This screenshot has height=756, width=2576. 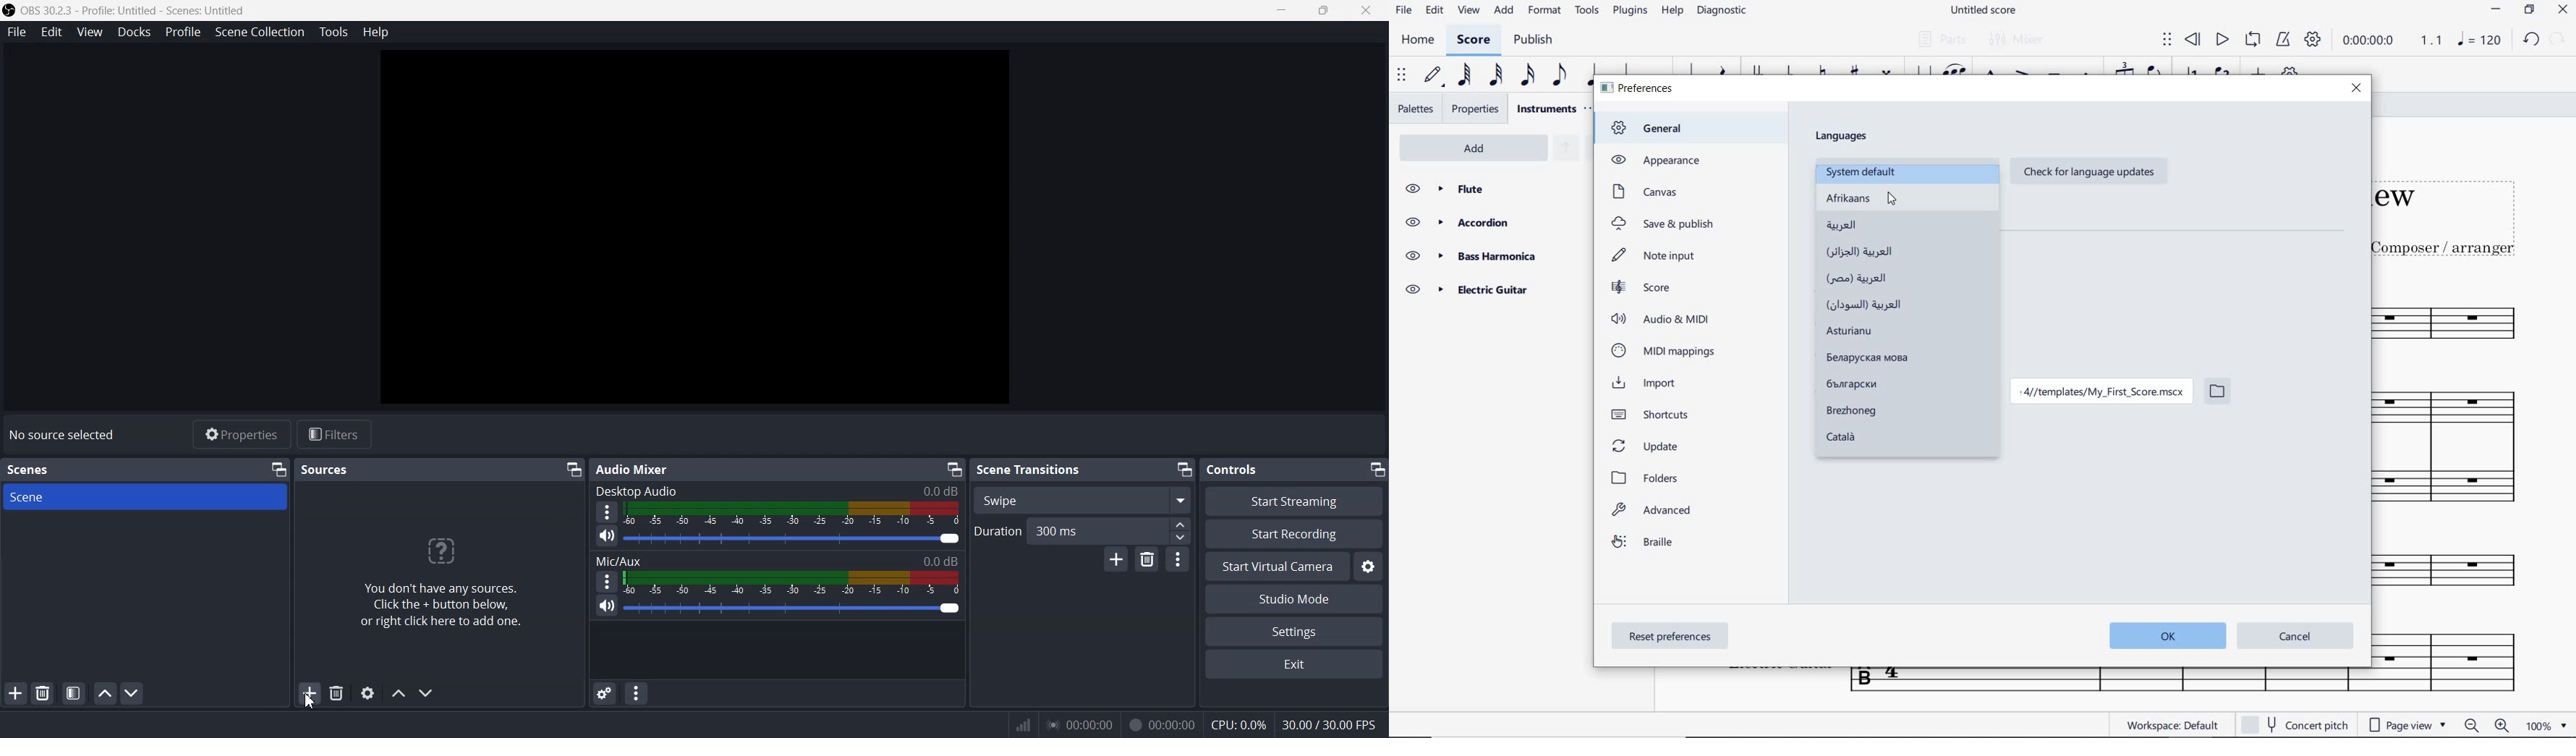 What do you see at coordinates (1146, 560) in the screenshot?
I see `Remove Configurable transition` at bounding box center [1146, 560].